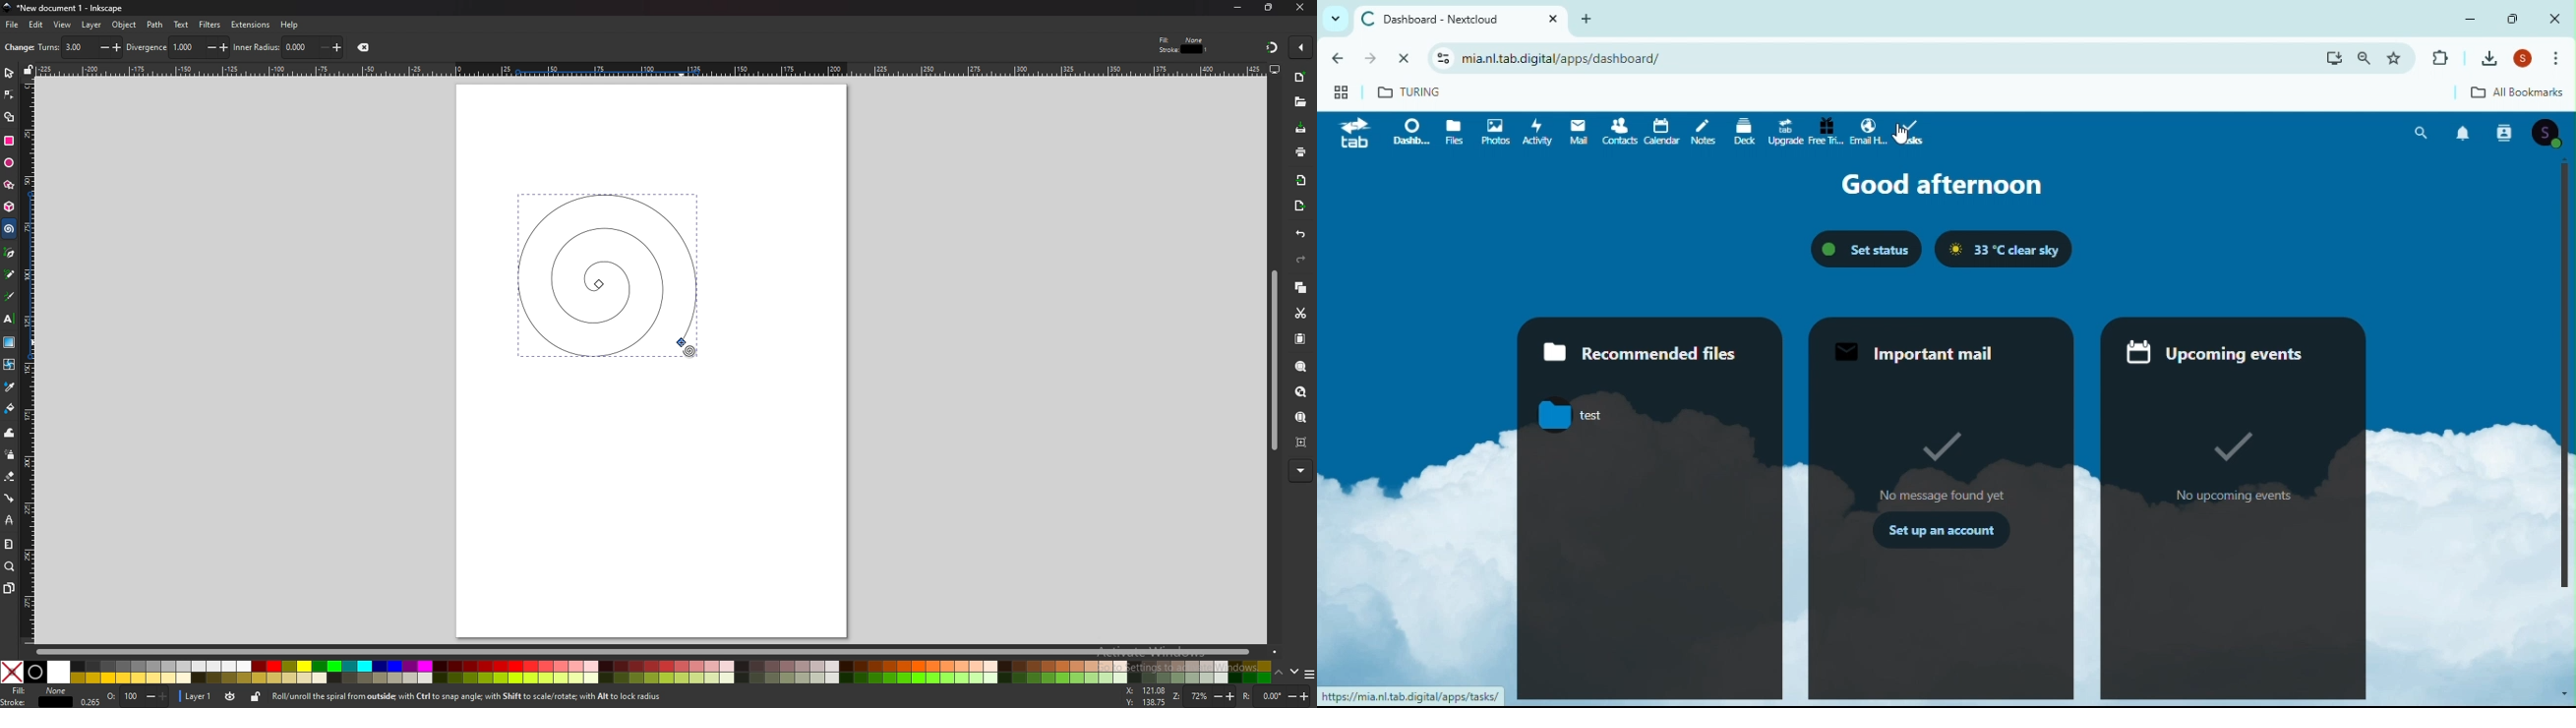 This screenshot has height=728, width=2576. What do you see at coordinates (9, 95) in the screenshot?
I see `node` at bounding box center [9, 95].